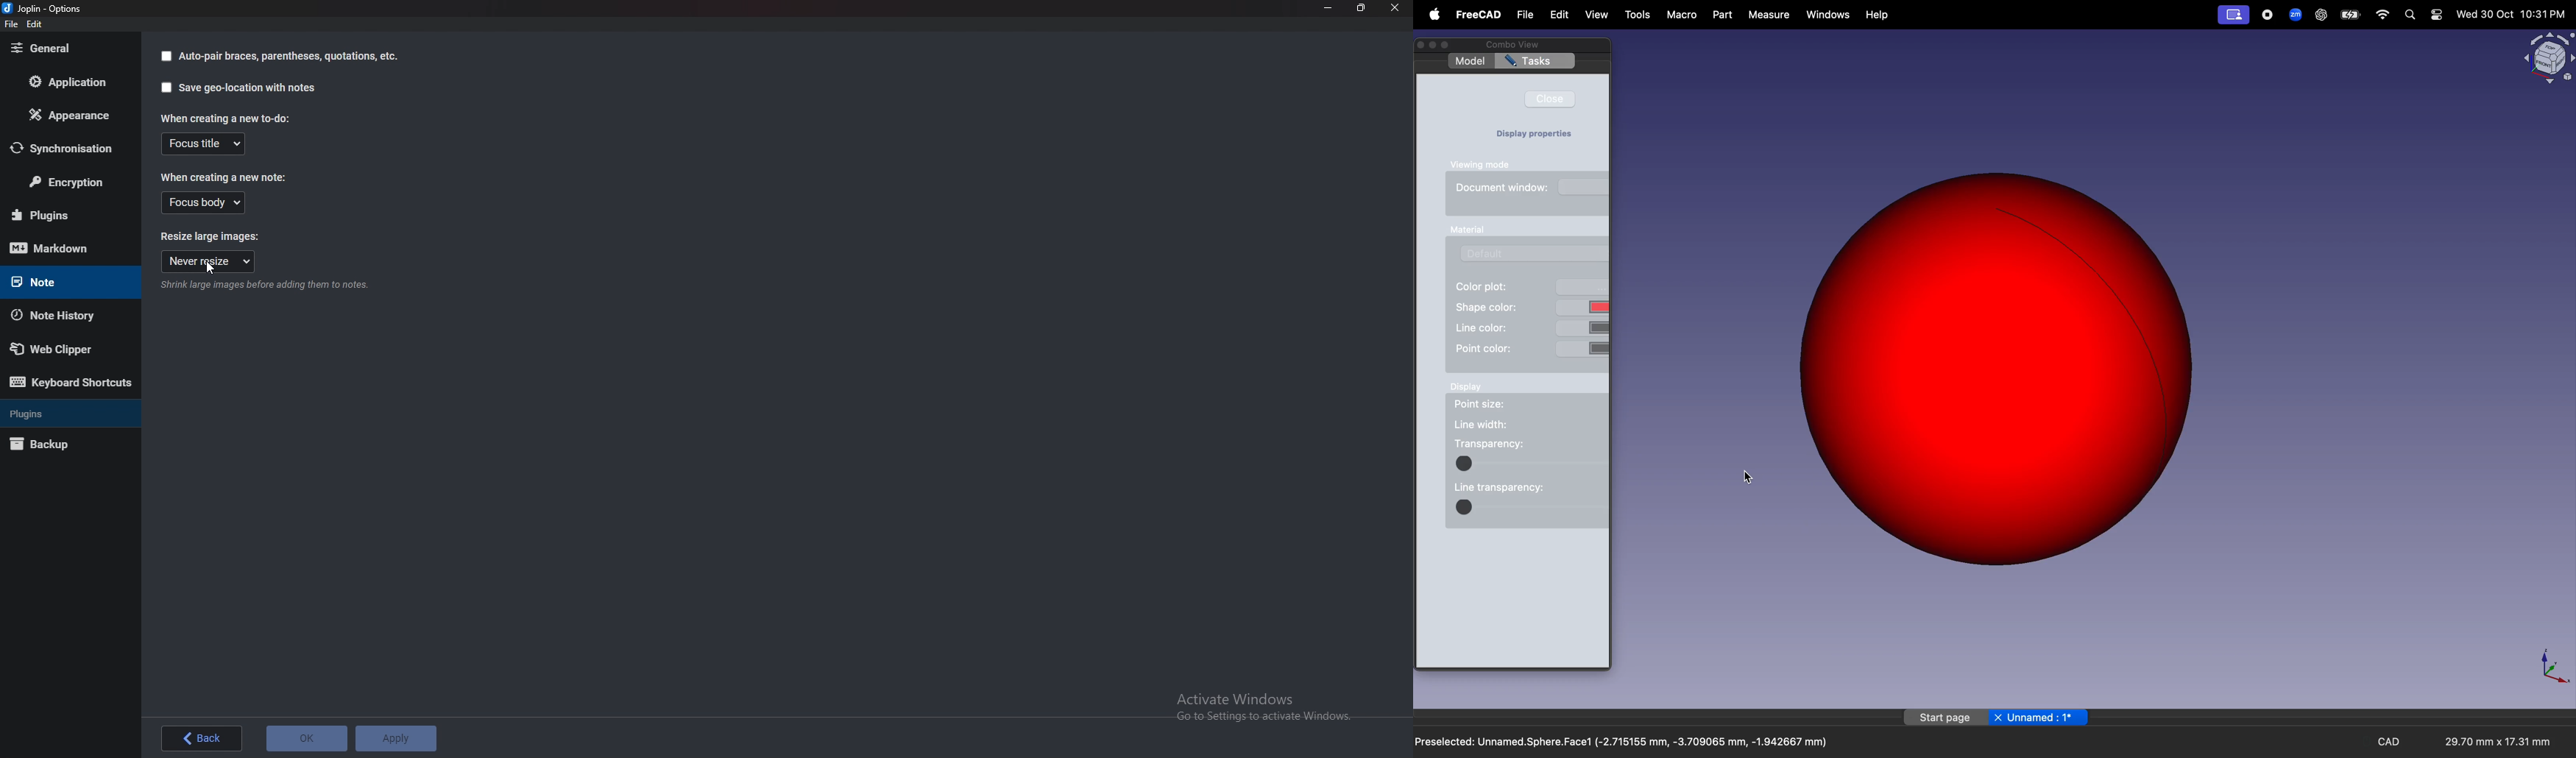 The height and width of the screenshot is (784, 2576). I want to click on Resize large images, so click(221, 235).